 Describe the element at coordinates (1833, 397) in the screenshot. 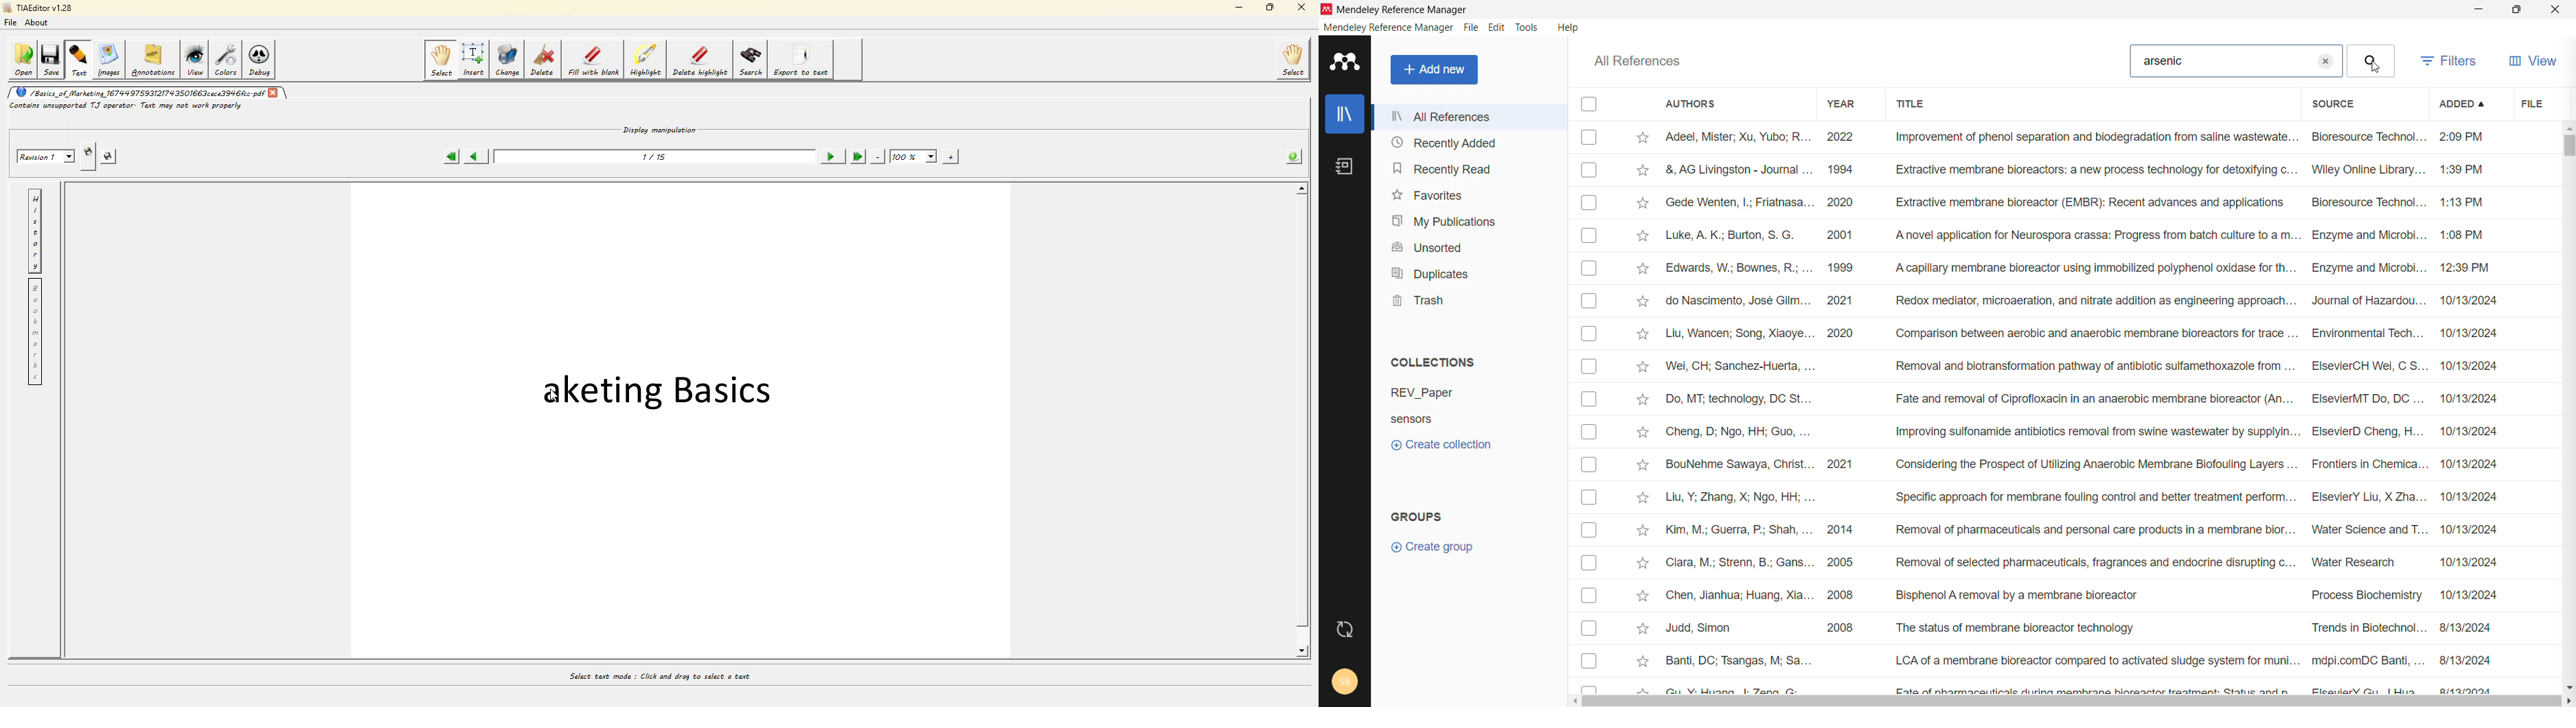

I see `Do, MT: technology, DC St... Fate and removal of Ciprofloxacin in an anaerobic membrane bioreactor (An...  ElsevierMT Do, DC... 10/13/2024` at that location.